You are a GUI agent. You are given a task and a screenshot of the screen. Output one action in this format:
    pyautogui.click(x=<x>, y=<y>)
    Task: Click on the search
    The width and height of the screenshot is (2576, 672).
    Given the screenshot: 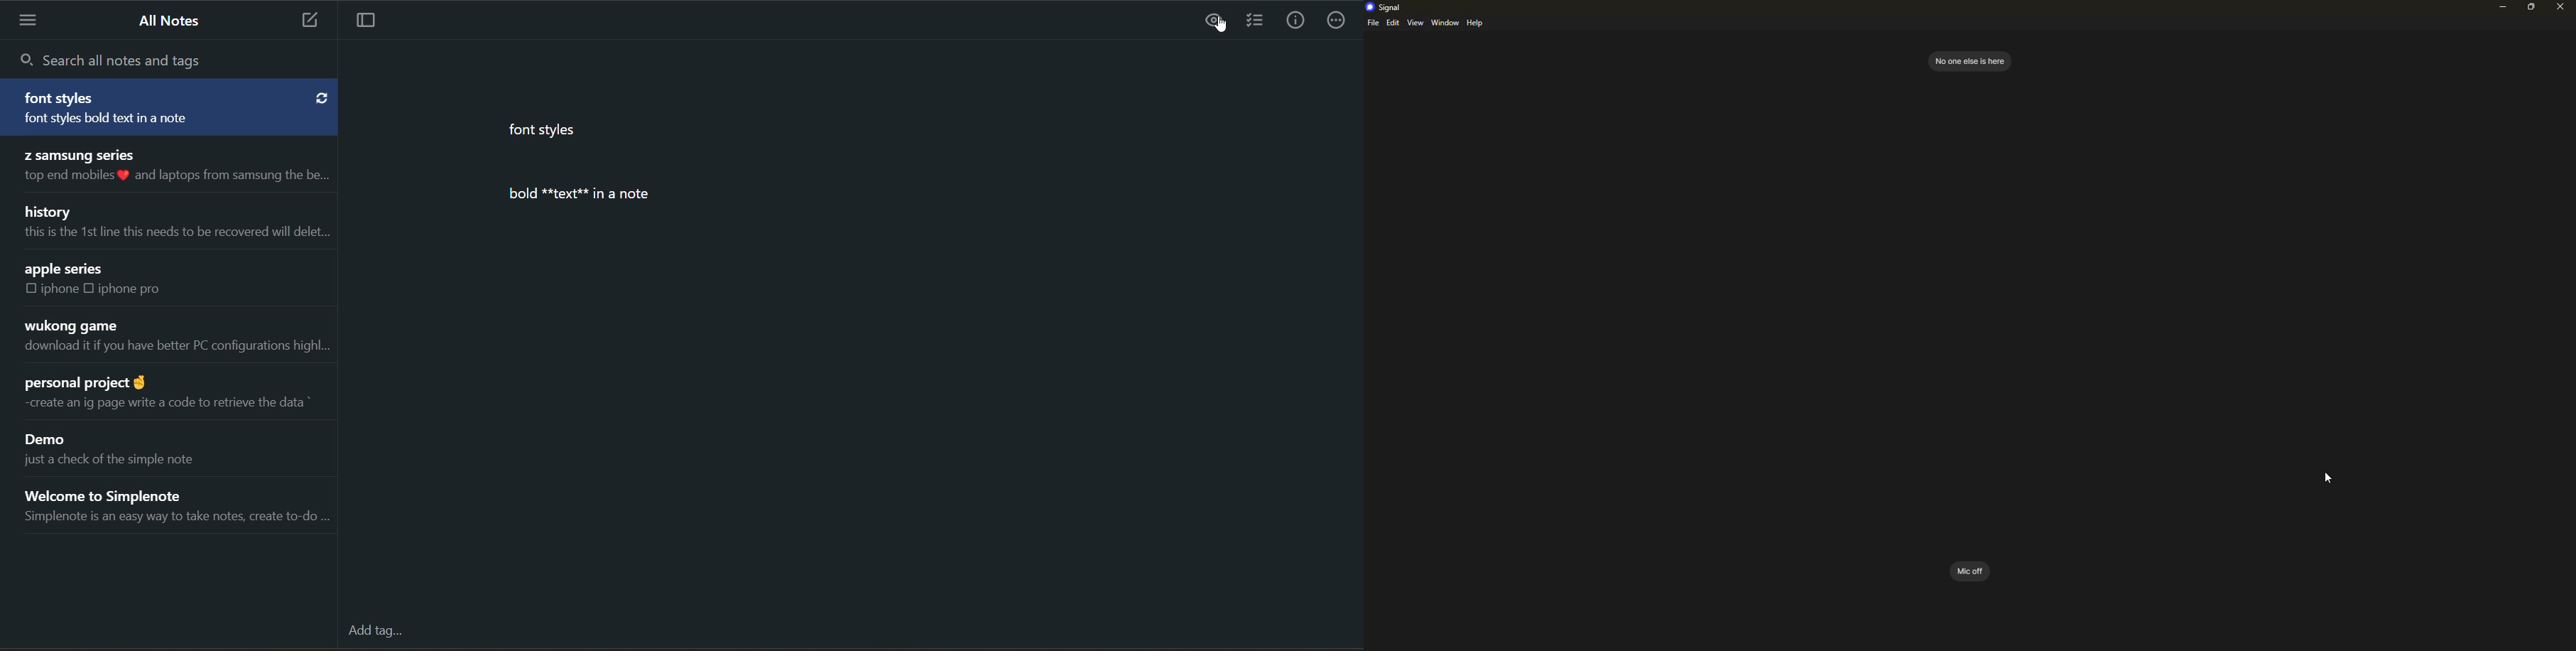 What is the action you would take?
    pyautogui.click(x=118, y=59)
    